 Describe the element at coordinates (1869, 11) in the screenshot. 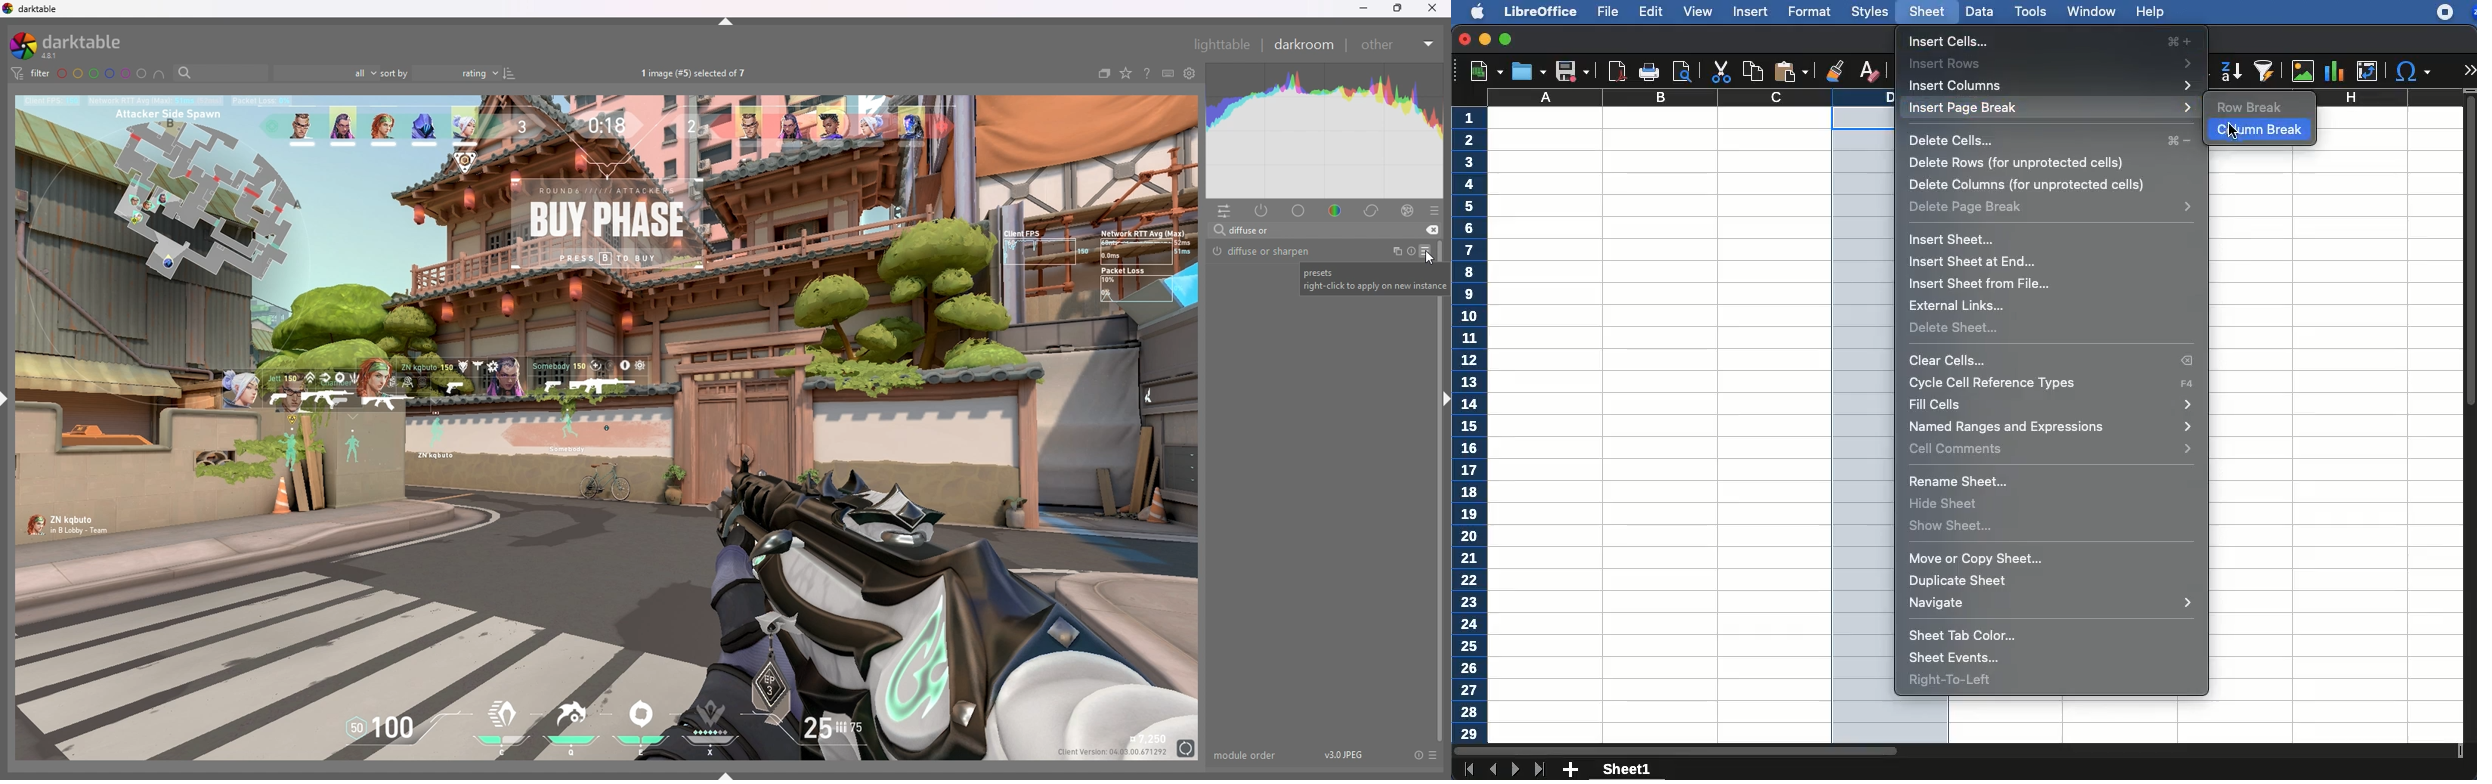

I see `styles` at that location.